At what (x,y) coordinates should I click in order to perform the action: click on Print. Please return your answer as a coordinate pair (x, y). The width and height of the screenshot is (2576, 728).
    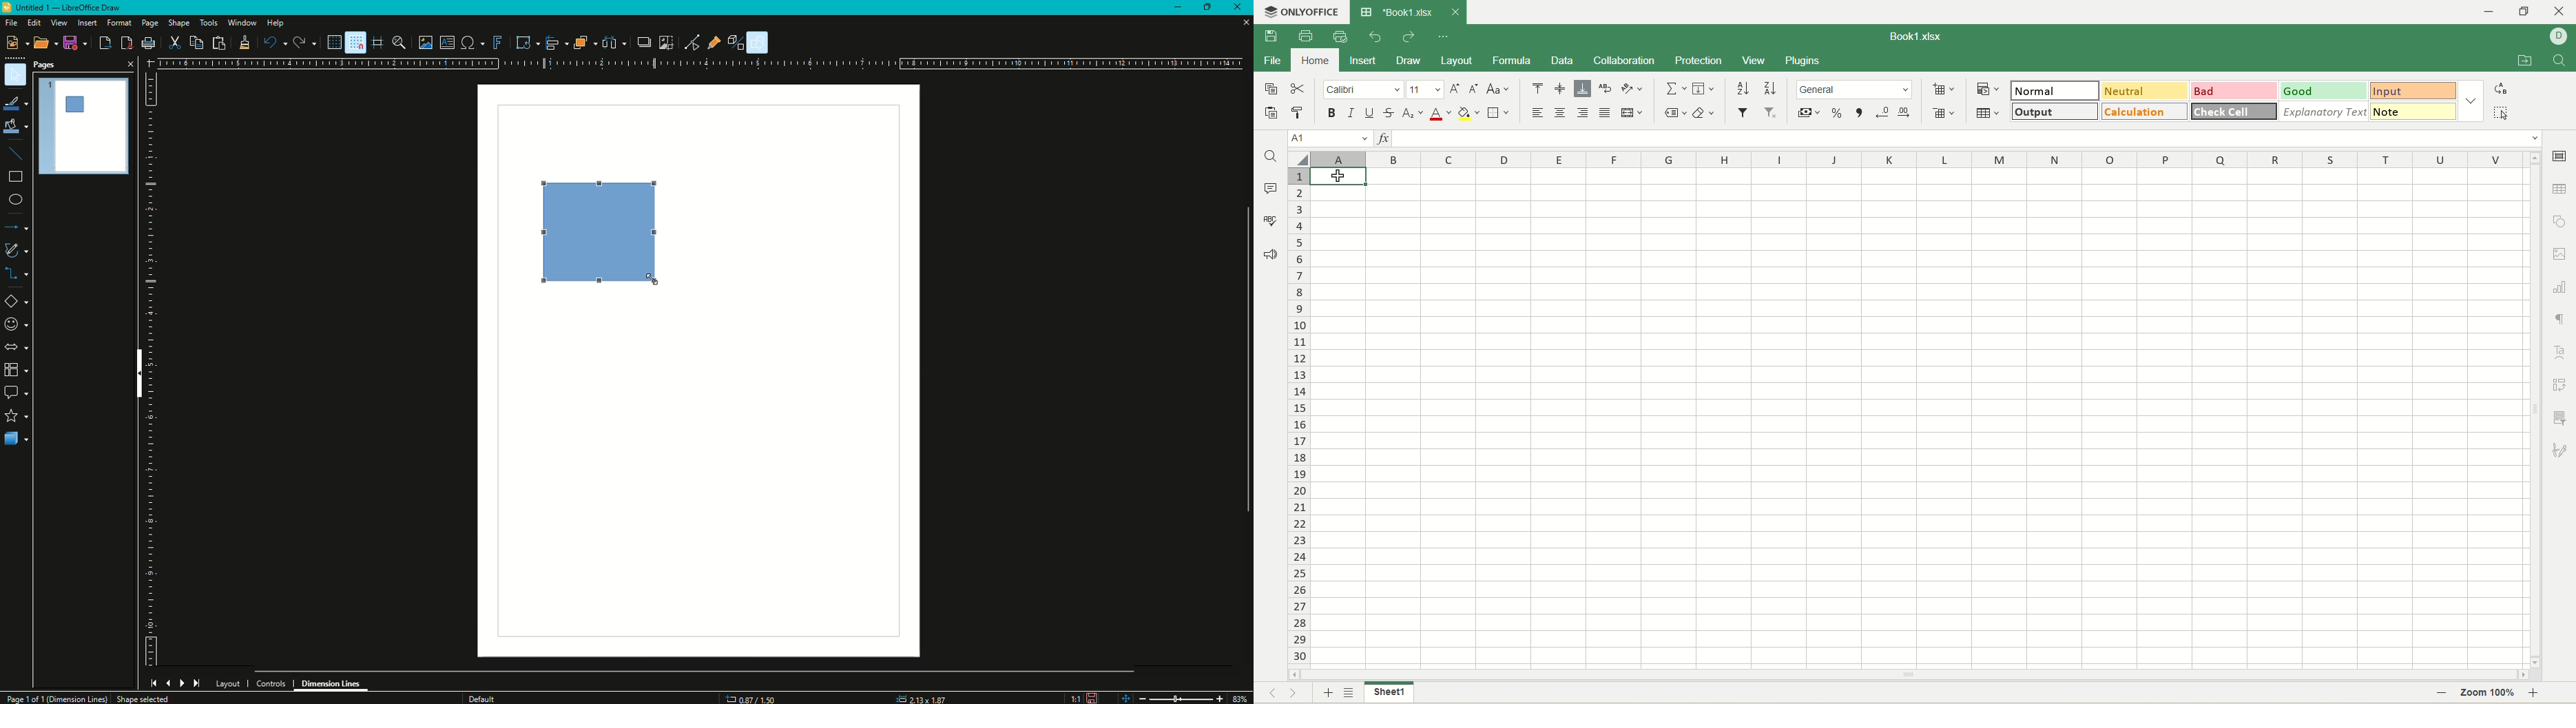
    Looking at the image, I should click on (148, 44).